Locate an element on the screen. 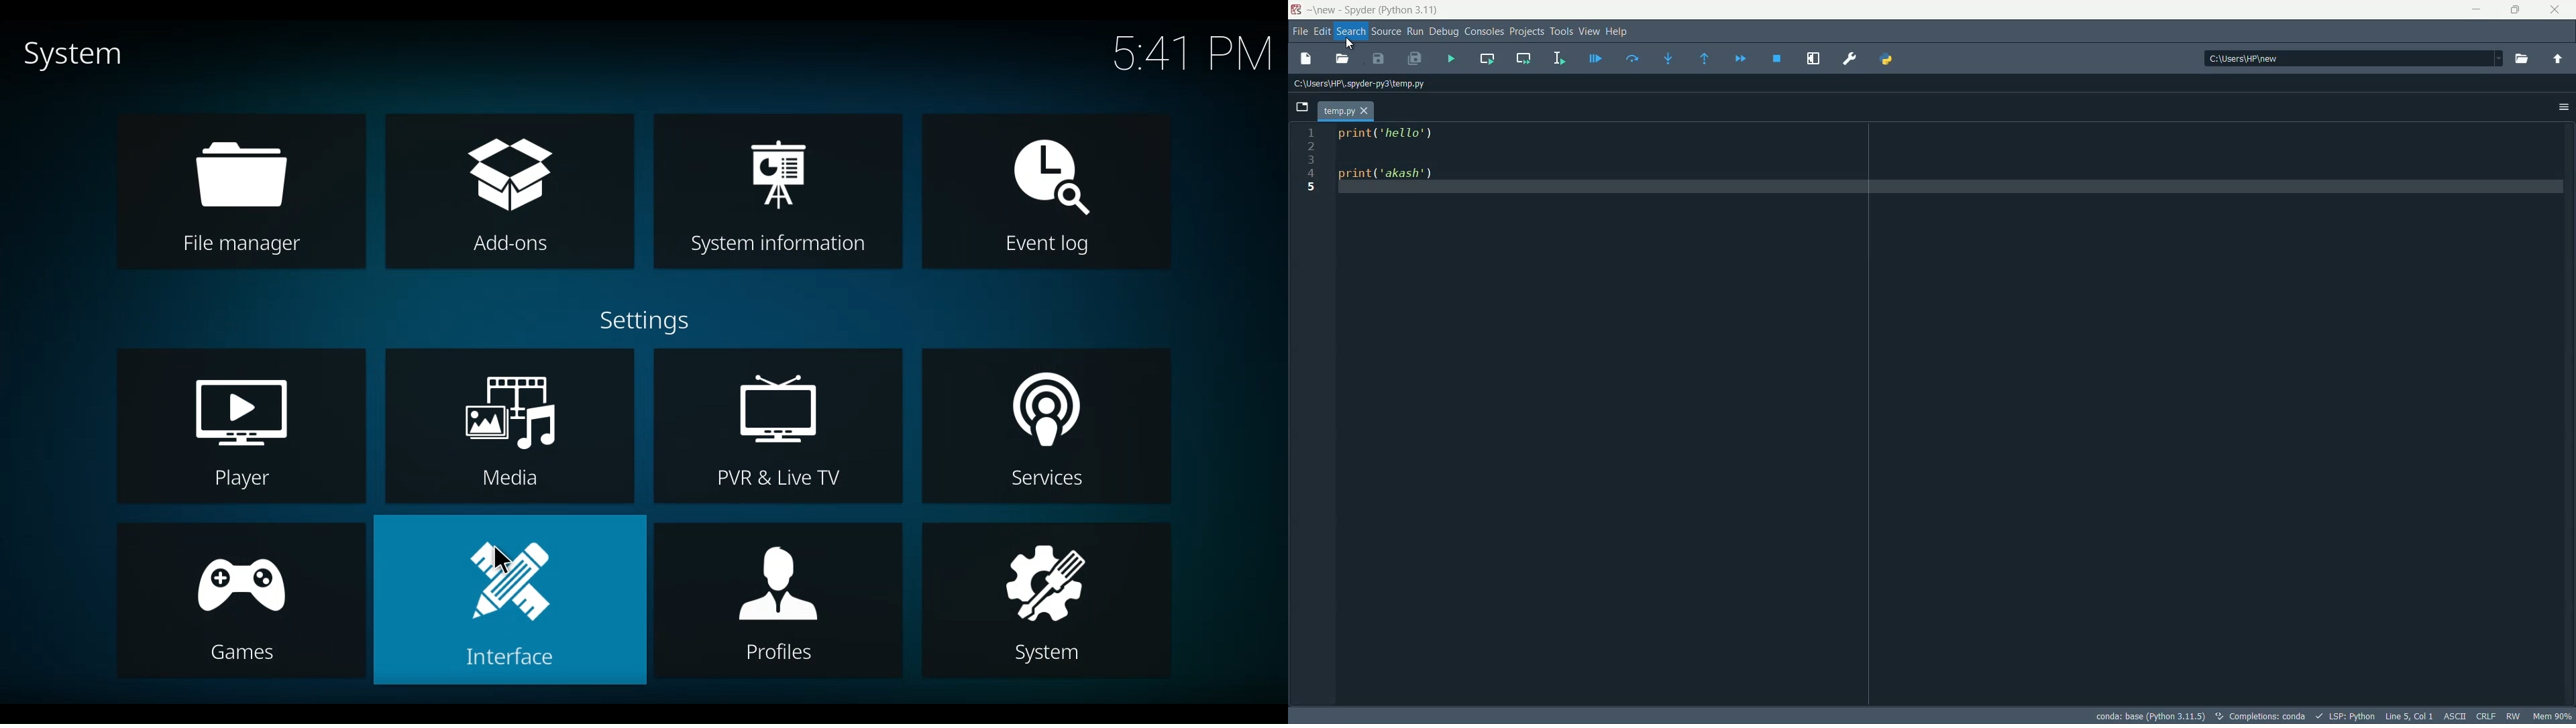 The image size is (2576, 728). Event log is located at coordinates (1047, 191).